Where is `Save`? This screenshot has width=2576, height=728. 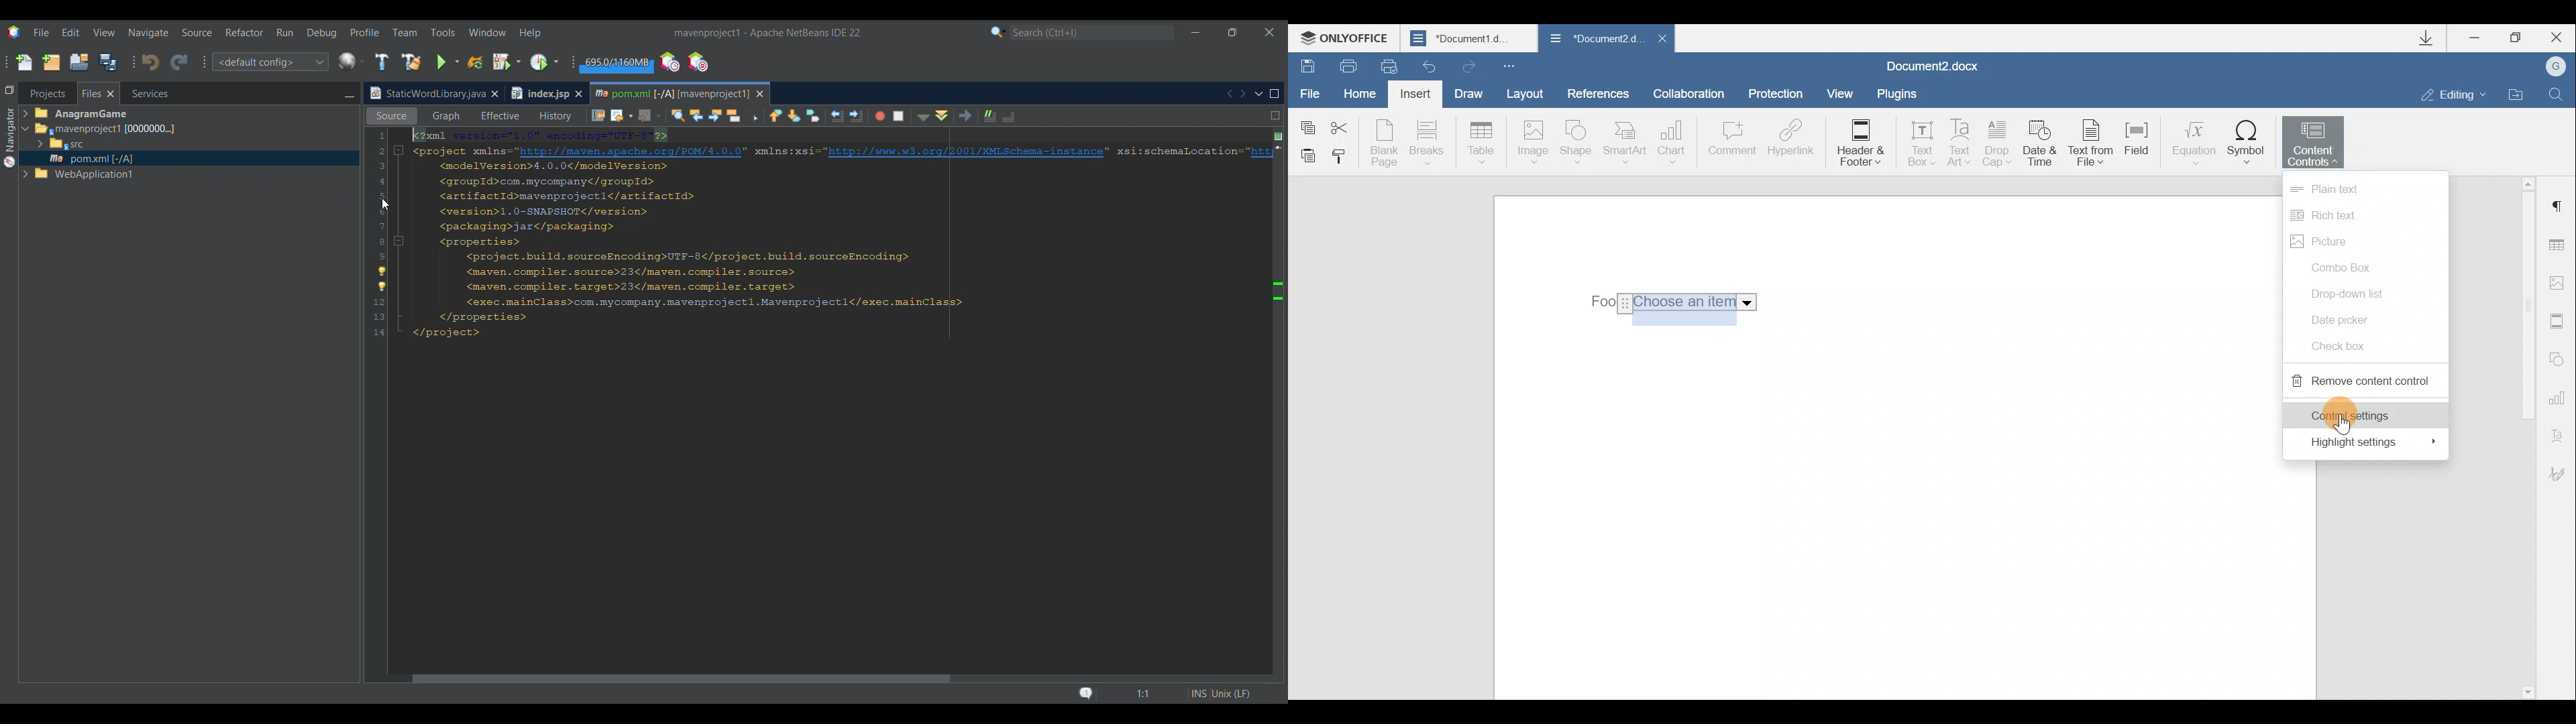 Save is located at coordinates (1303, 64).